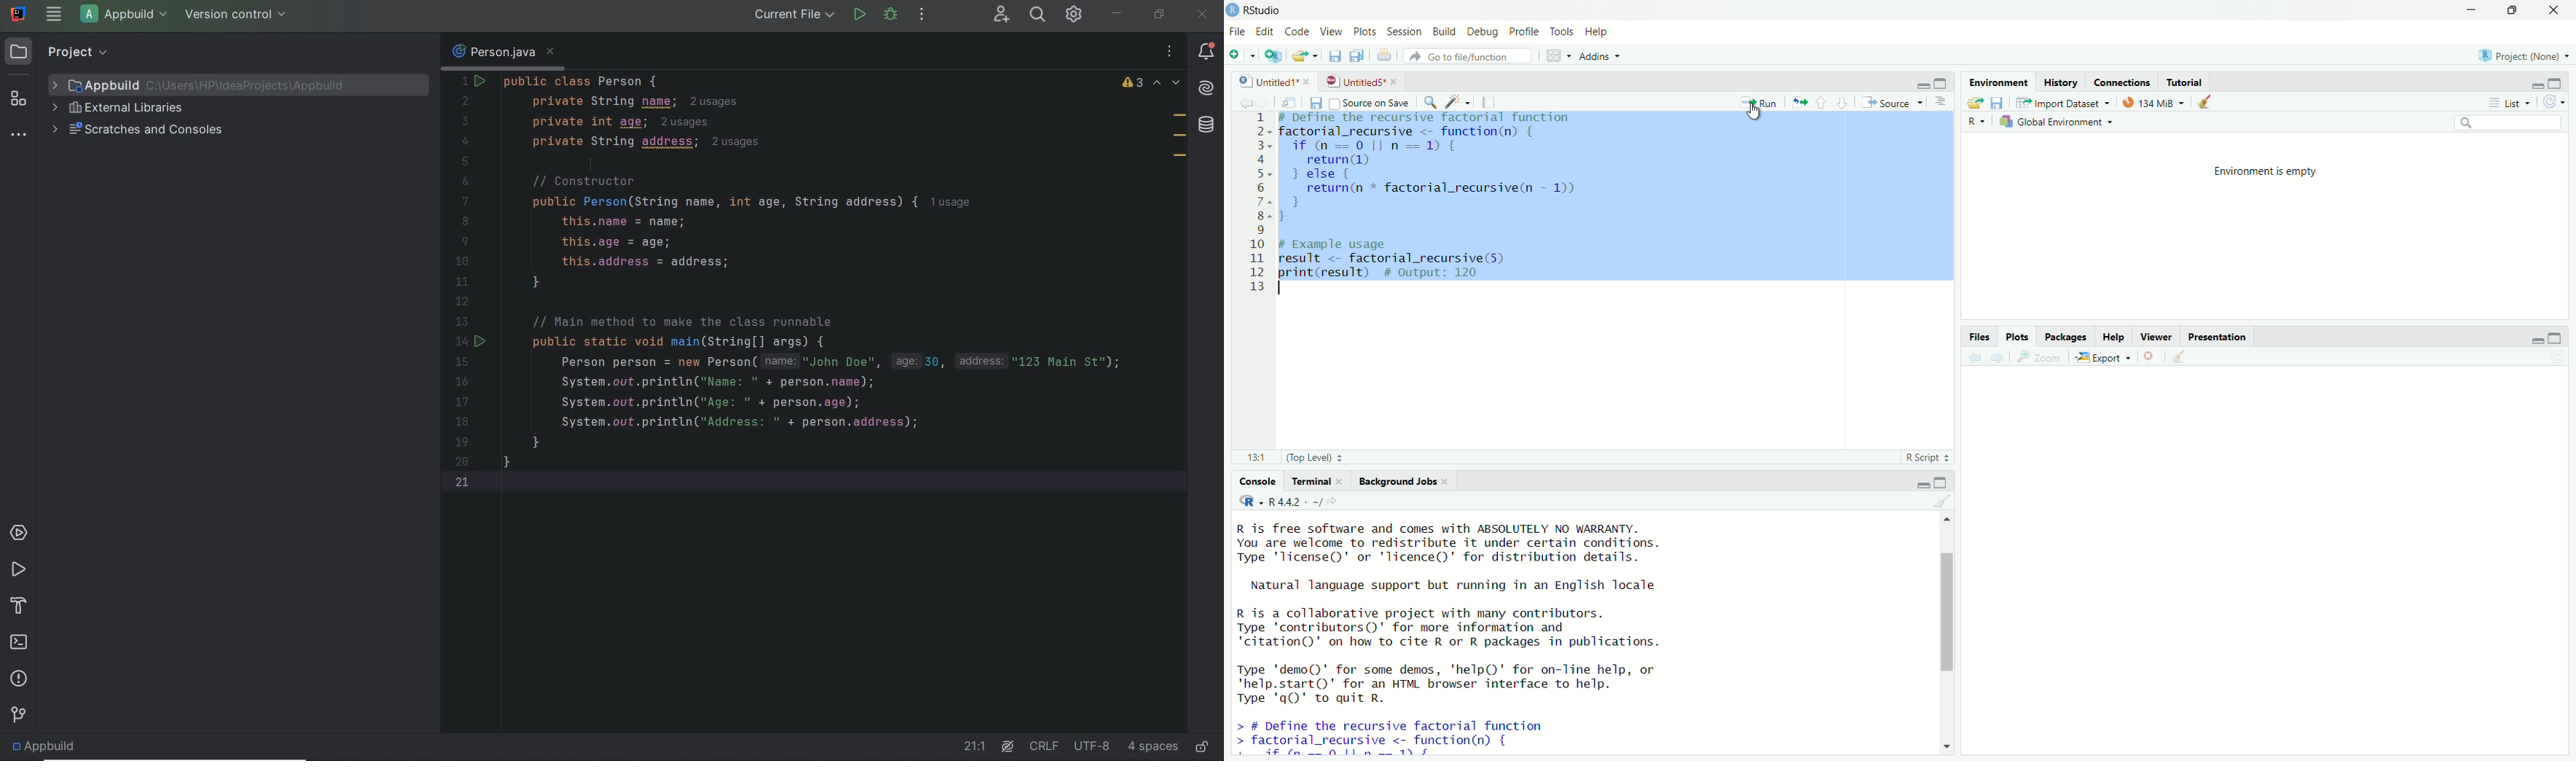  Describe the element at coordinates (1361, 56) in the screenshot. I see `Save all open documents (Ctrl + Alt + S)` at that location.